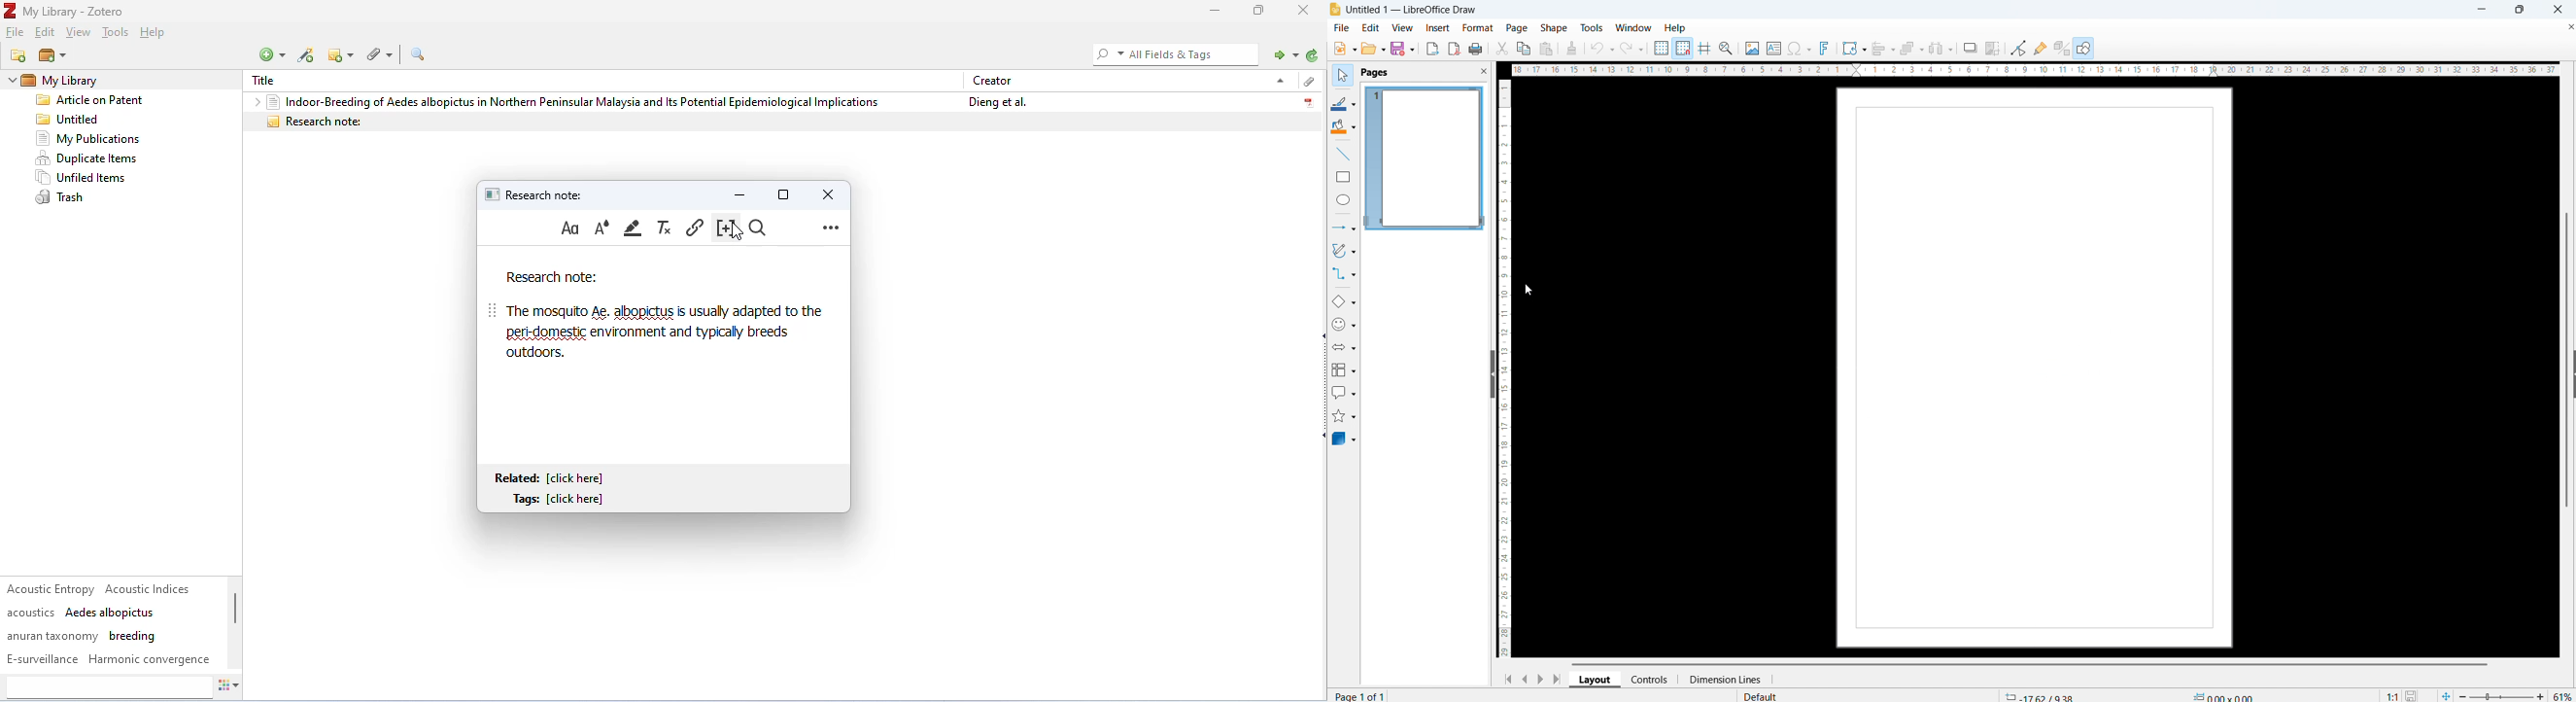 The width and height of the screenshot is (2576, 728). I want to click on Horizontal ruler , so click(2034, 69).